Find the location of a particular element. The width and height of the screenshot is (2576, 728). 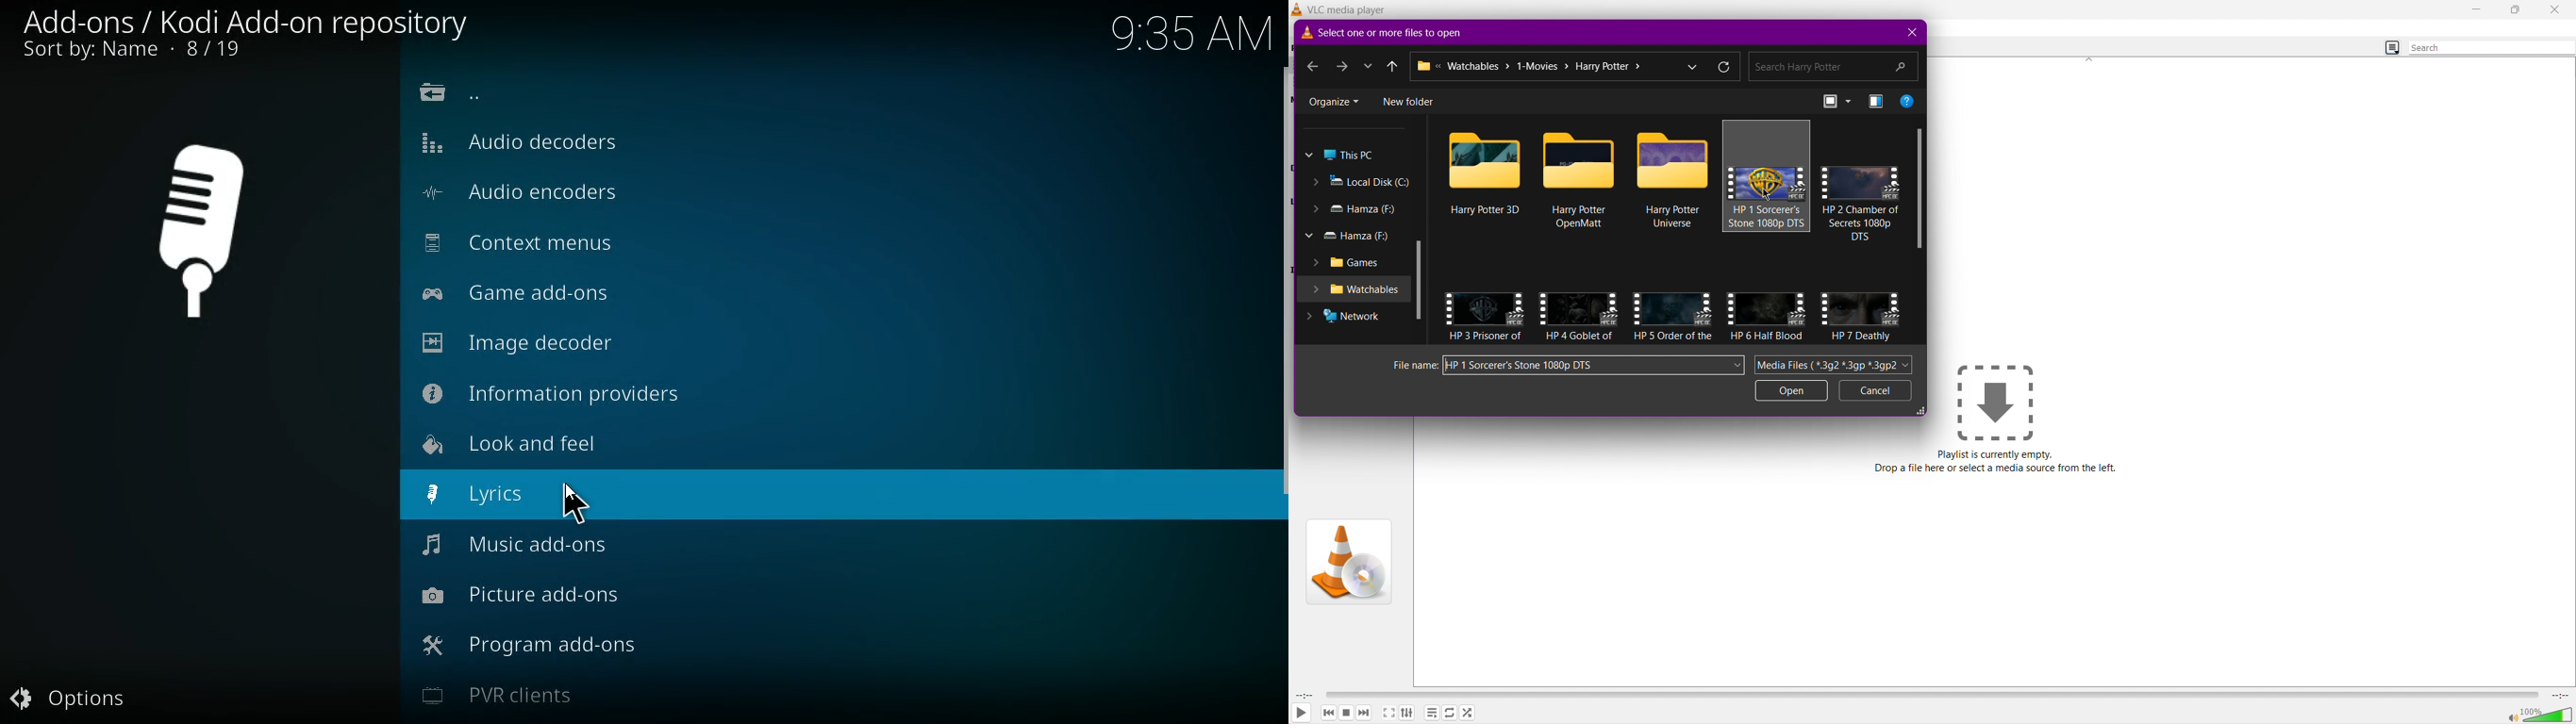

harry potter  is located at coordinates (1484, 210).